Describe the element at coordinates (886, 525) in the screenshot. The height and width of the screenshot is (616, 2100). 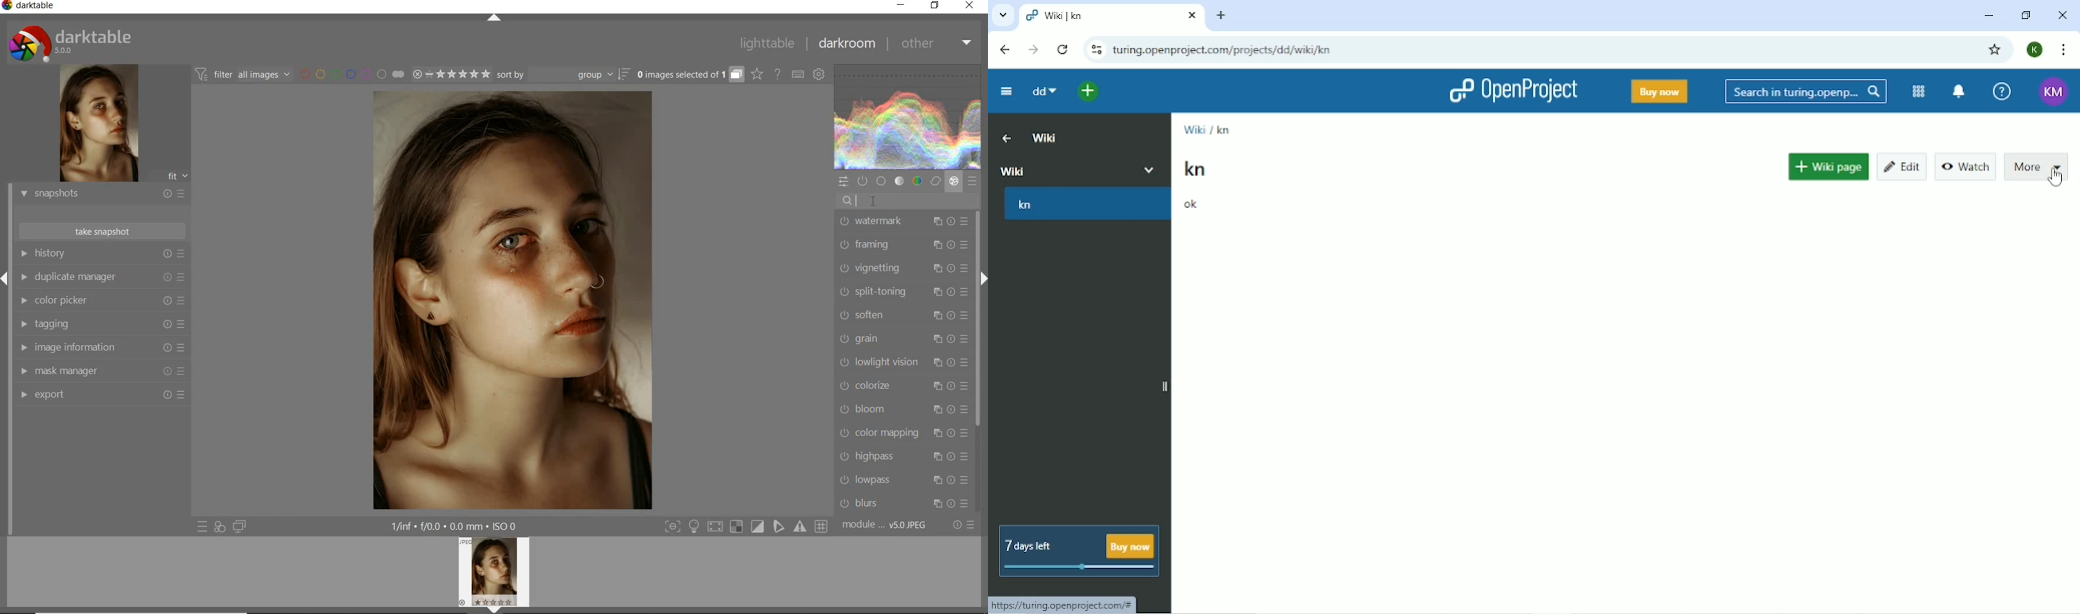
I see `module` at that location.